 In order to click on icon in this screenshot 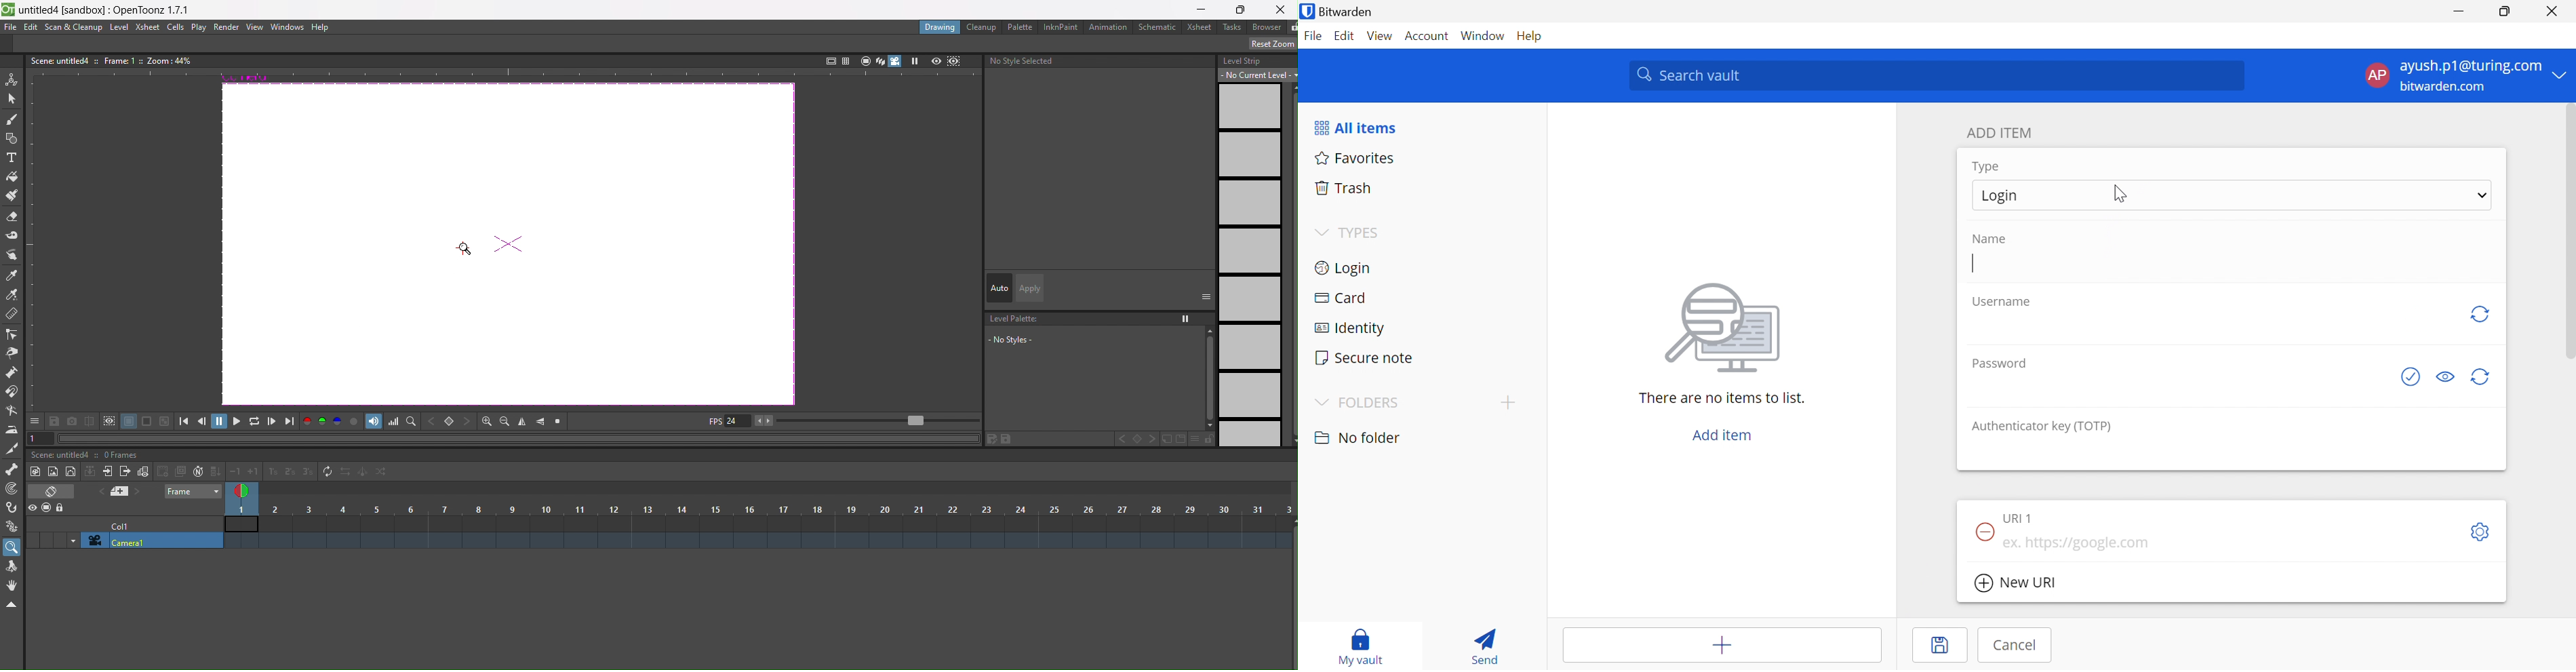, I will do `click(90, 473)`.